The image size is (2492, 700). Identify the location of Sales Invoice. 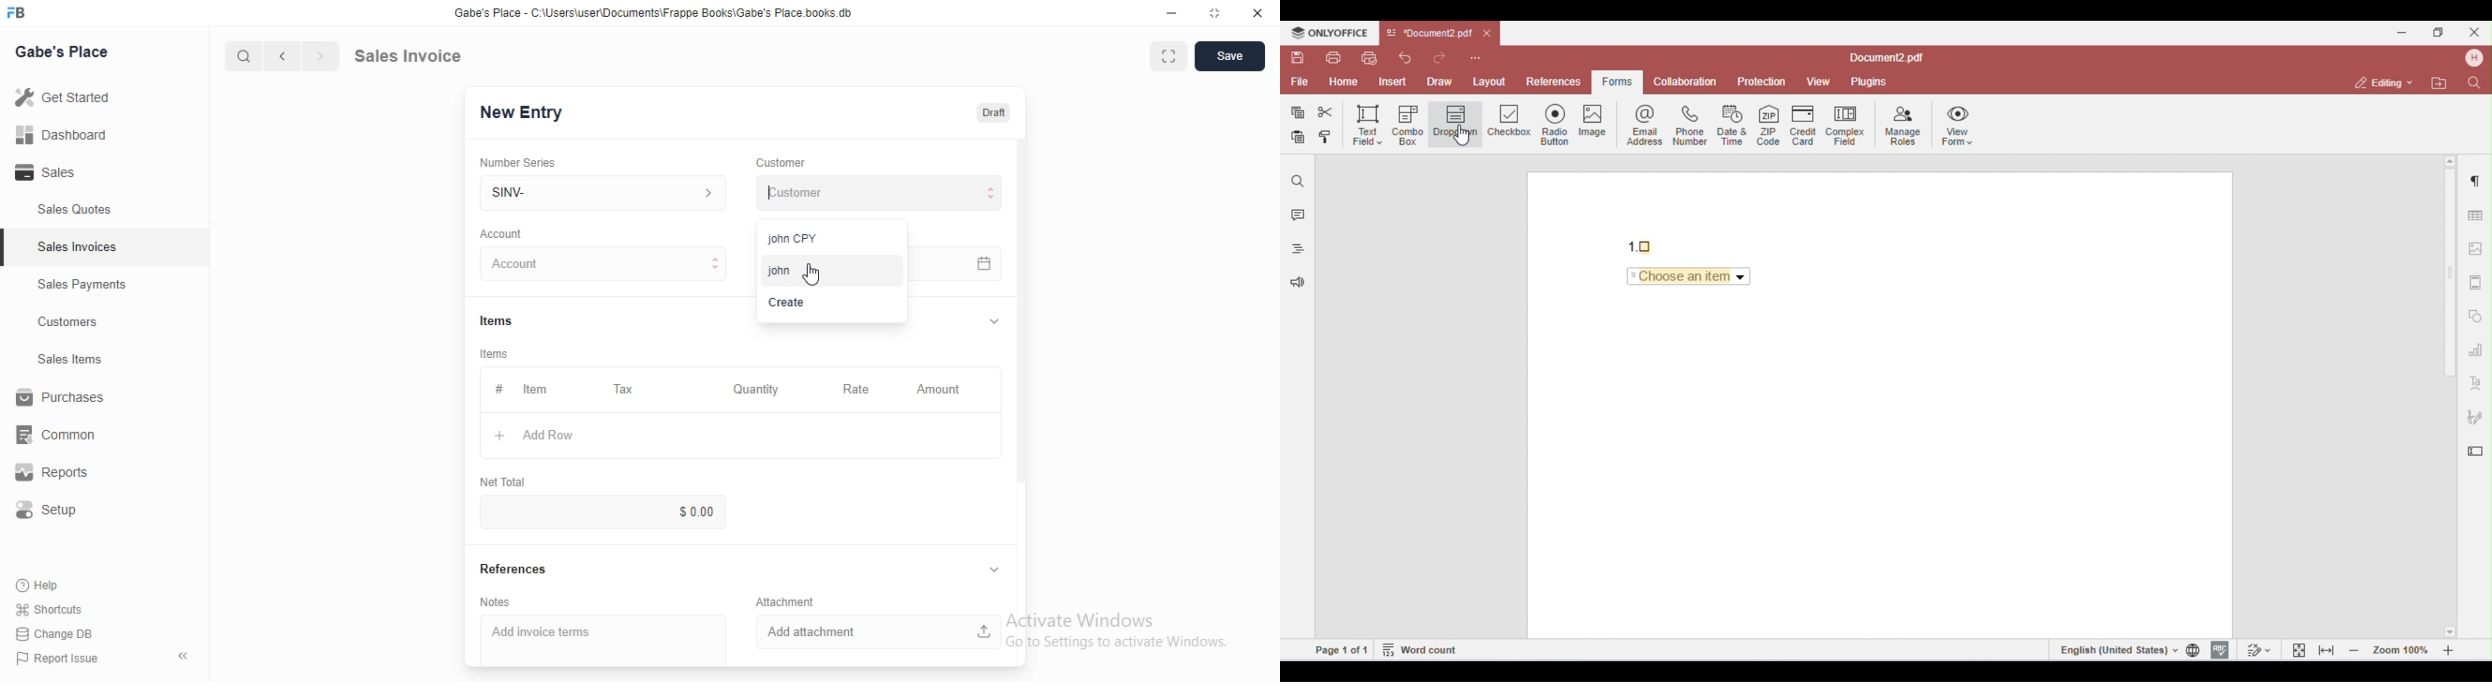
(419, 55).